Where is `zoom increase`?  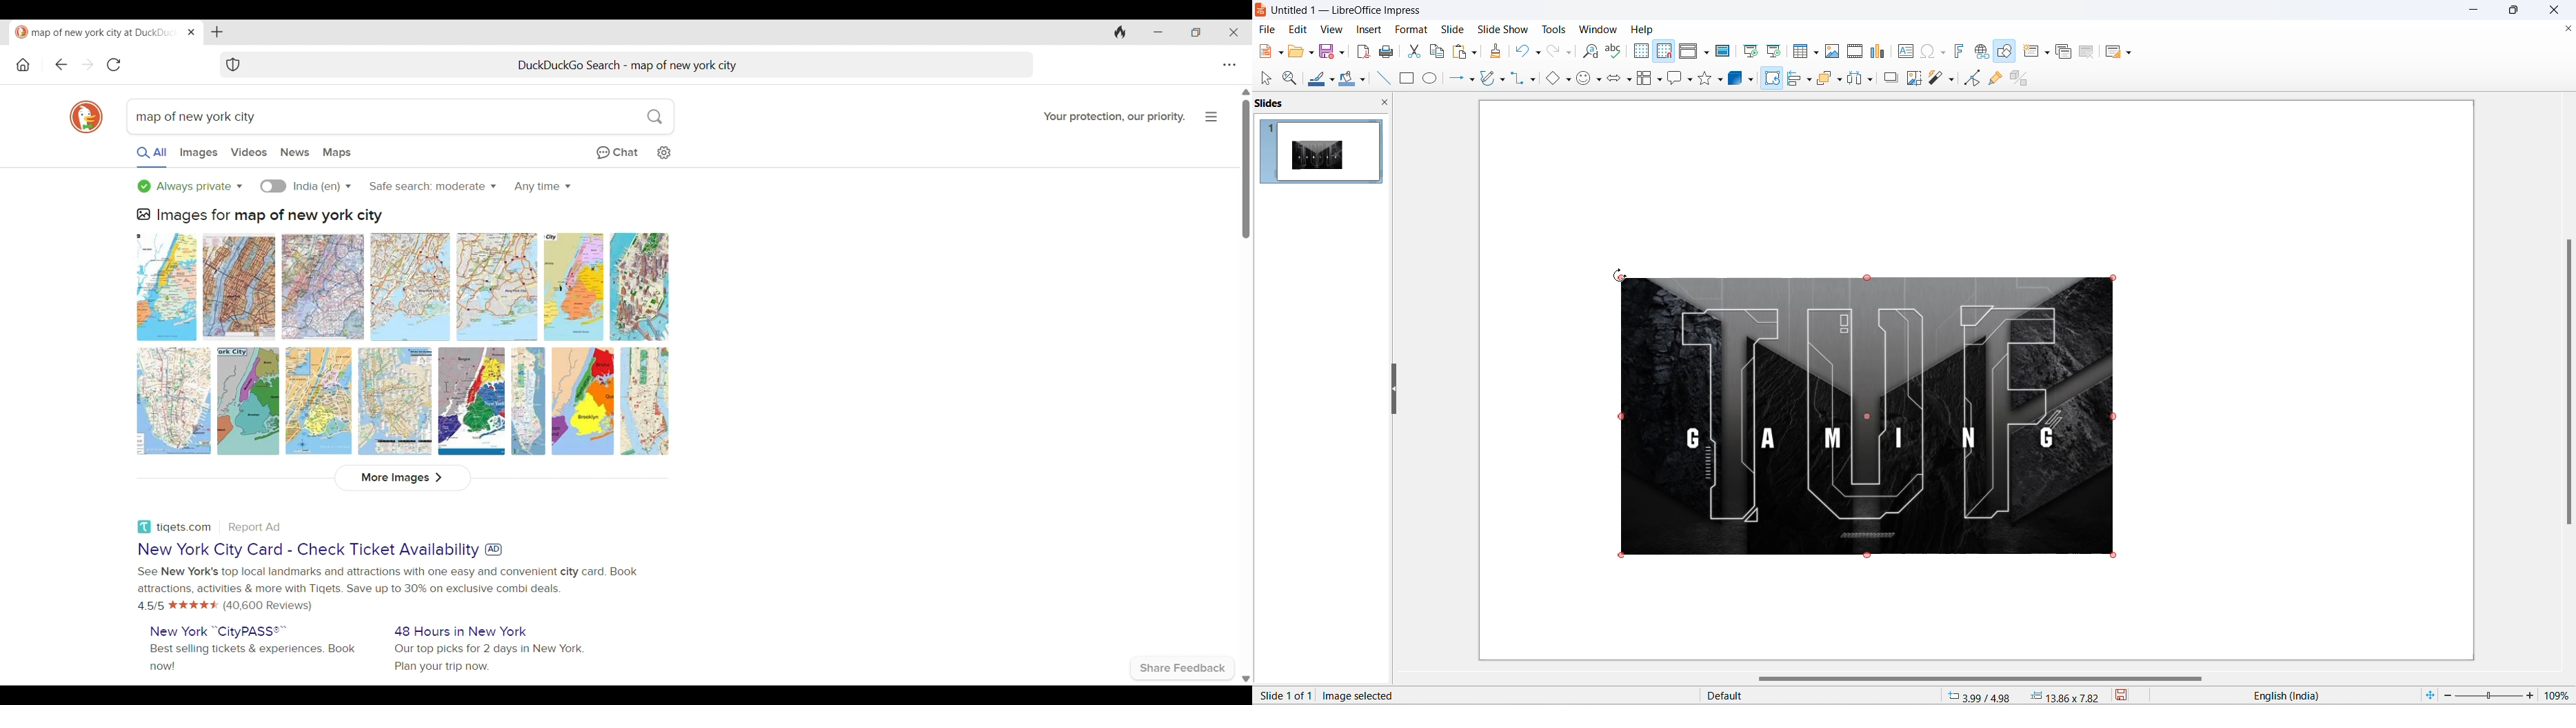 zoom increase is located at coordinates (2532, 695).